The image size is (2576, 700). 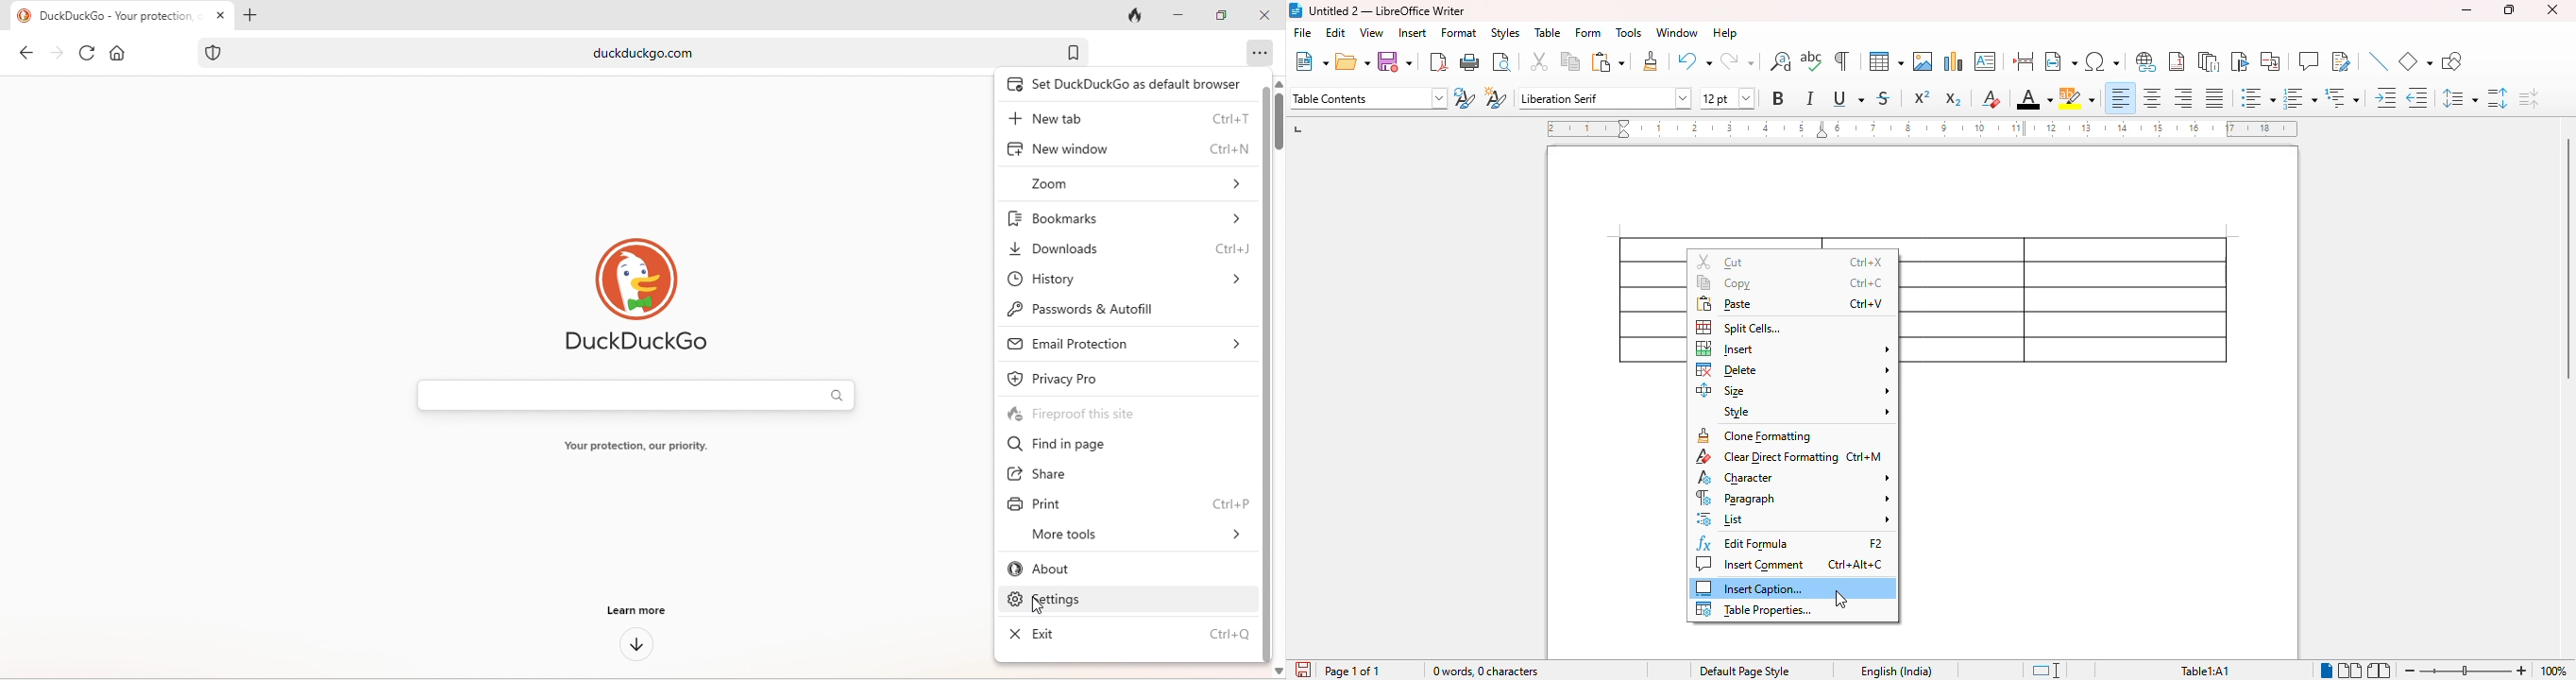 What do you see at coordinates (1887, 61) in the screenshot?
I see `table` at bounding box center [1887, 61].